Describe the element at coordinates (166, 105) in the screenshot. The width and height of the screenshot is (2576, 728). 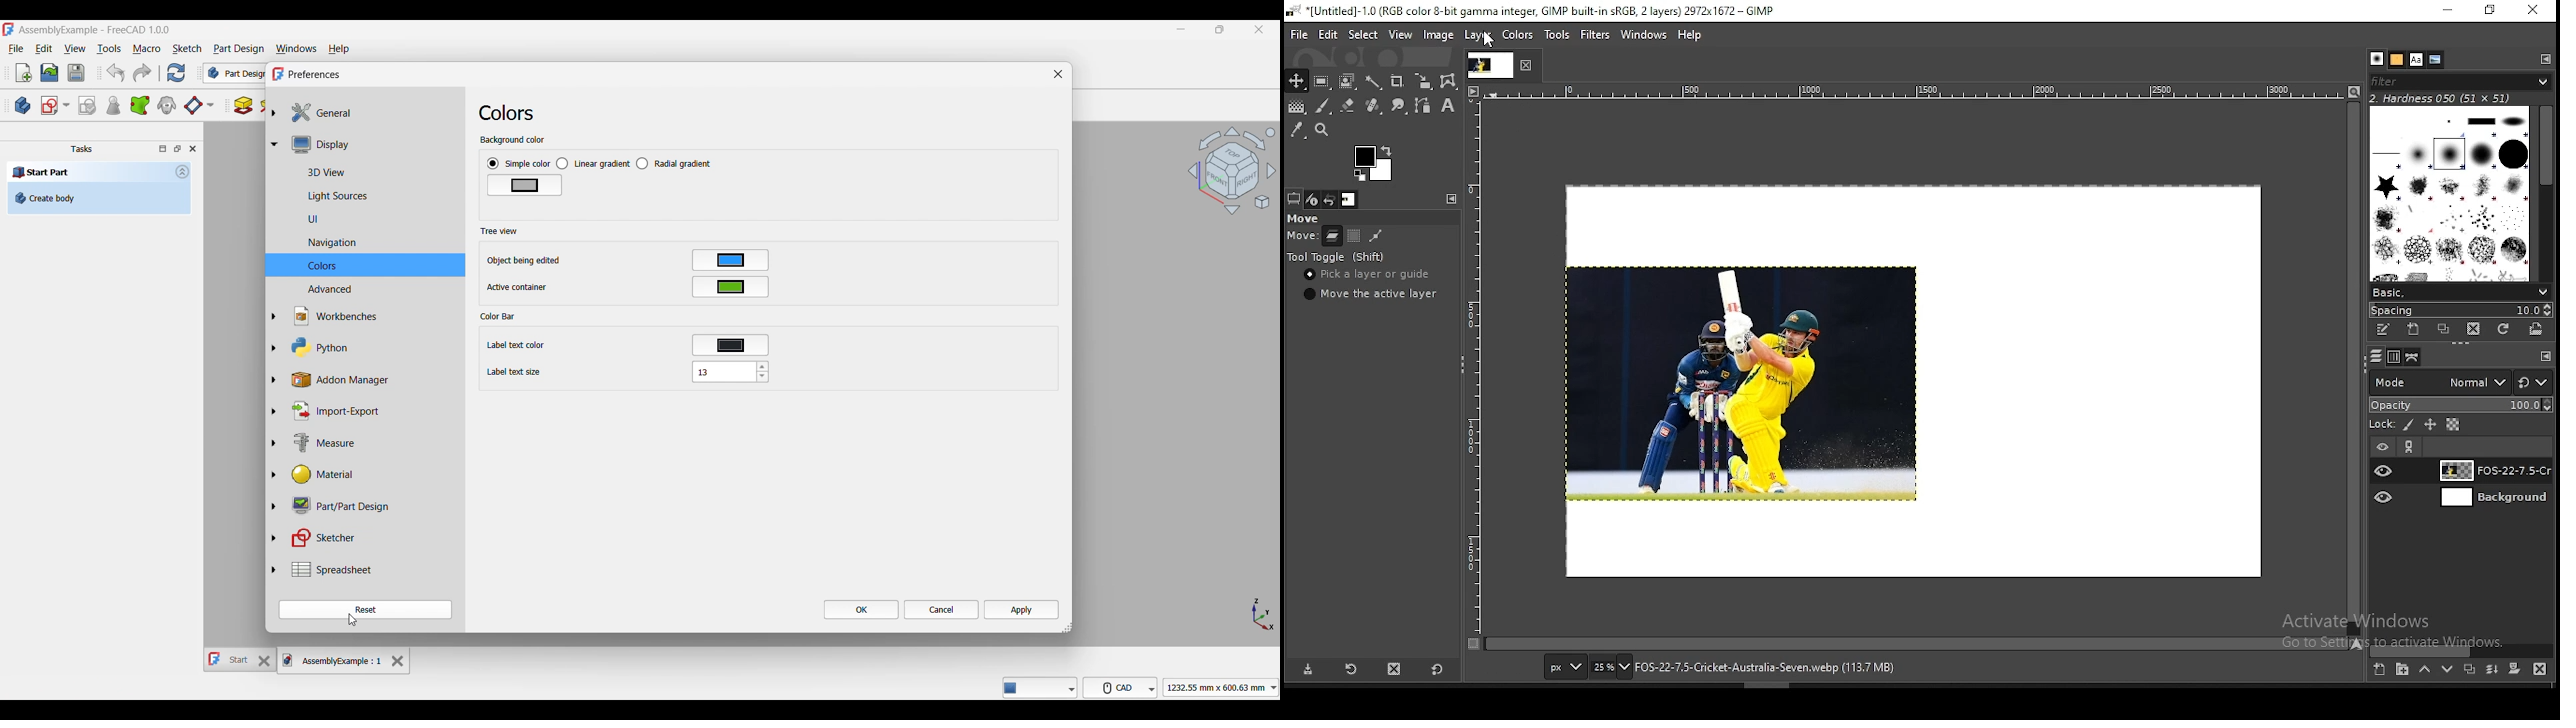
I see `Create a clone` at that location.